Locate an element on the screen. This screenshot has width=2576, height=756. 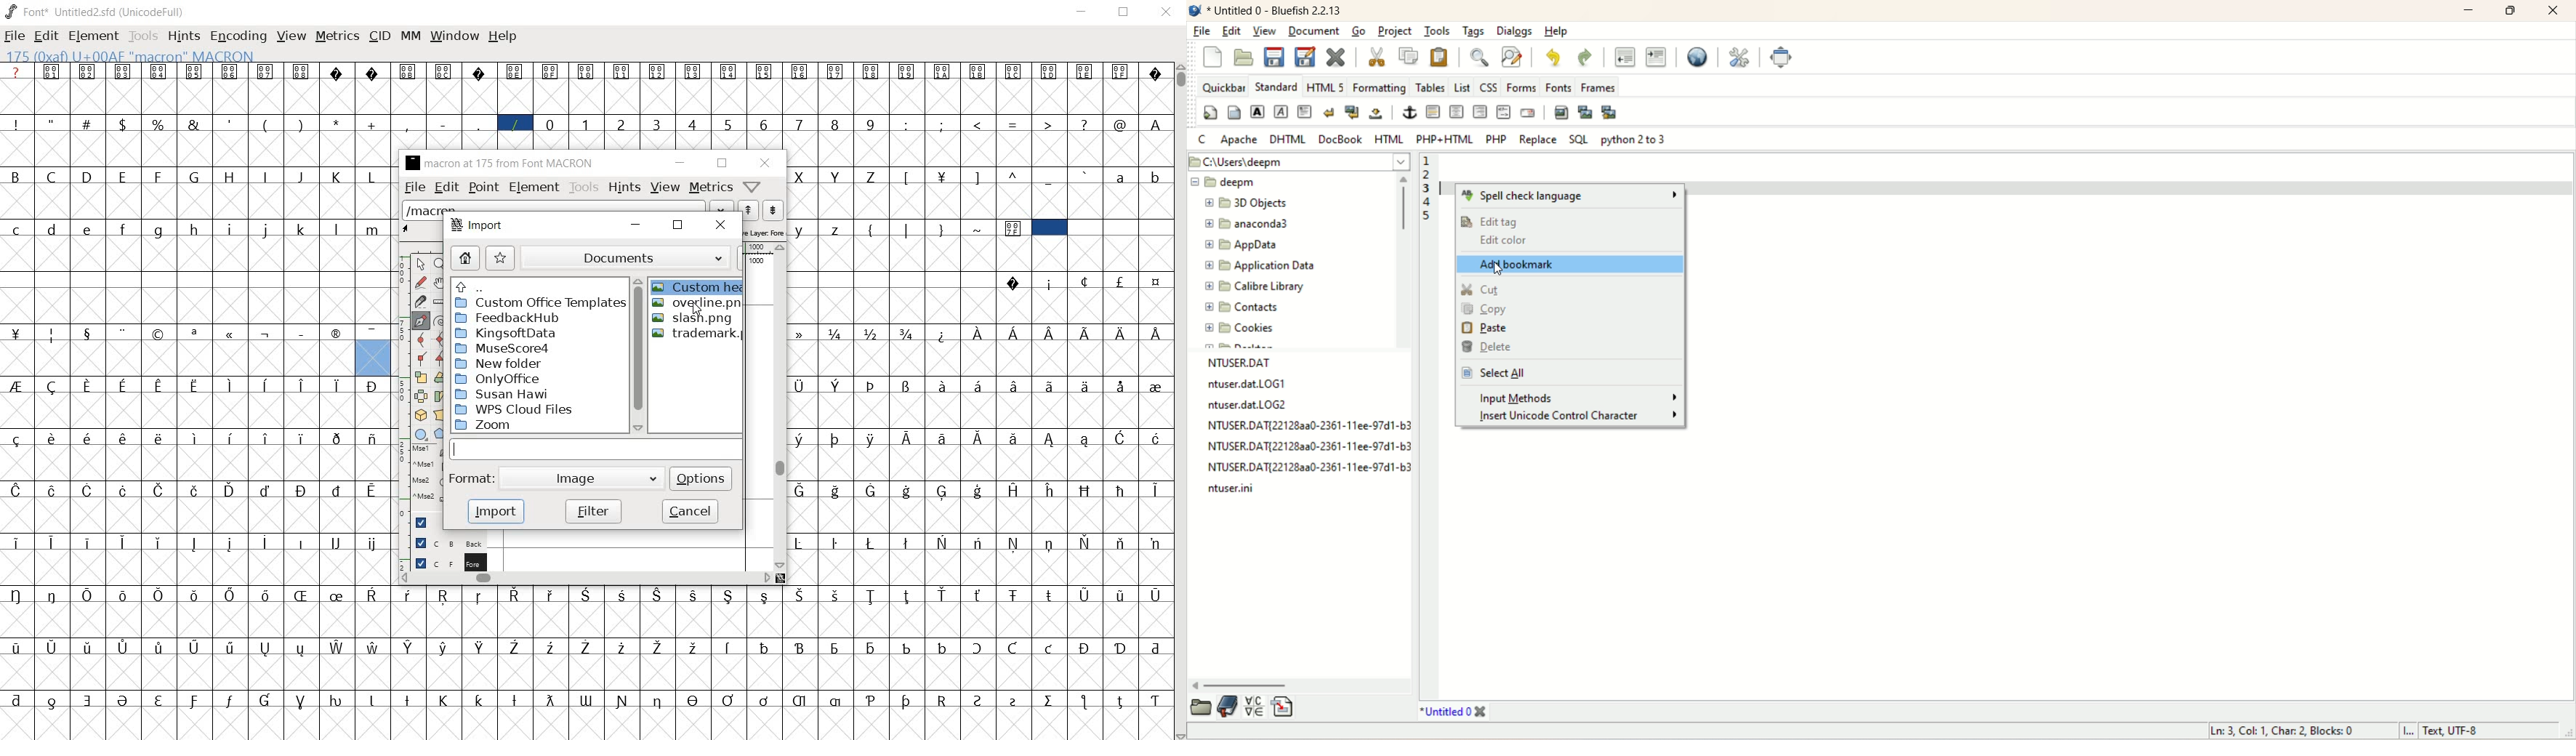
Symbol is located at coordinates (585, 646).